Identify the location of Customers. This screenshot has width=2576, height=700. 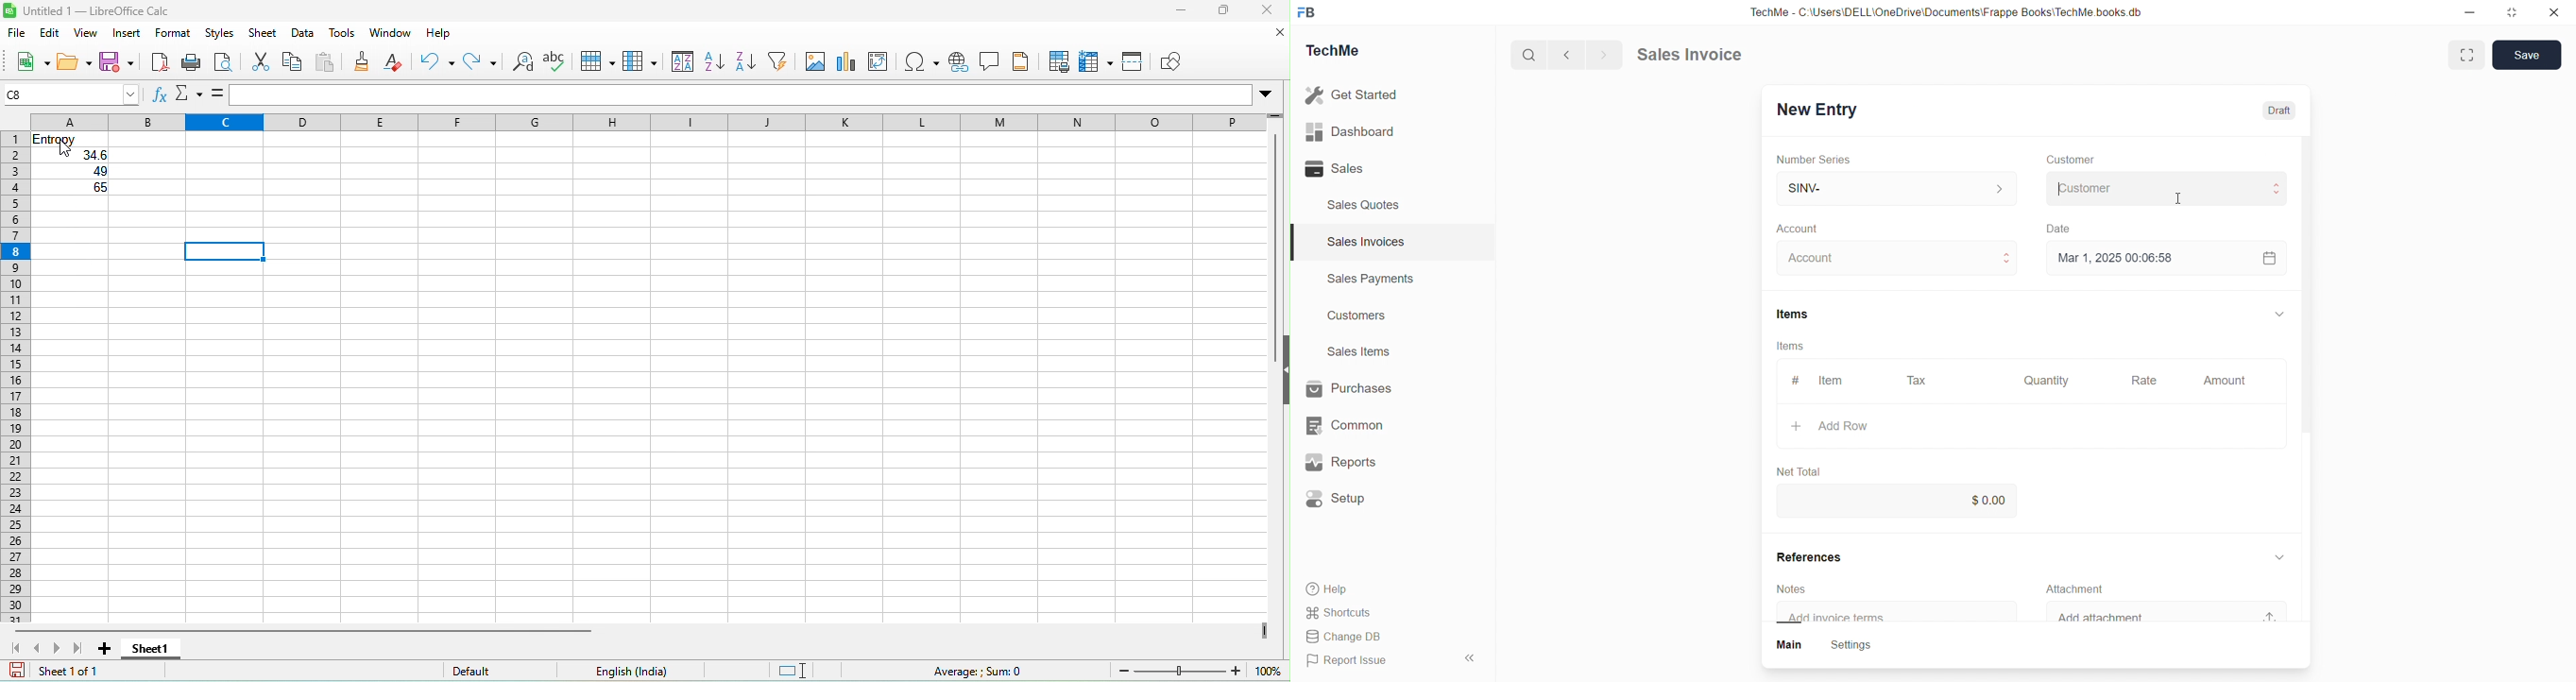
(1364, 319).